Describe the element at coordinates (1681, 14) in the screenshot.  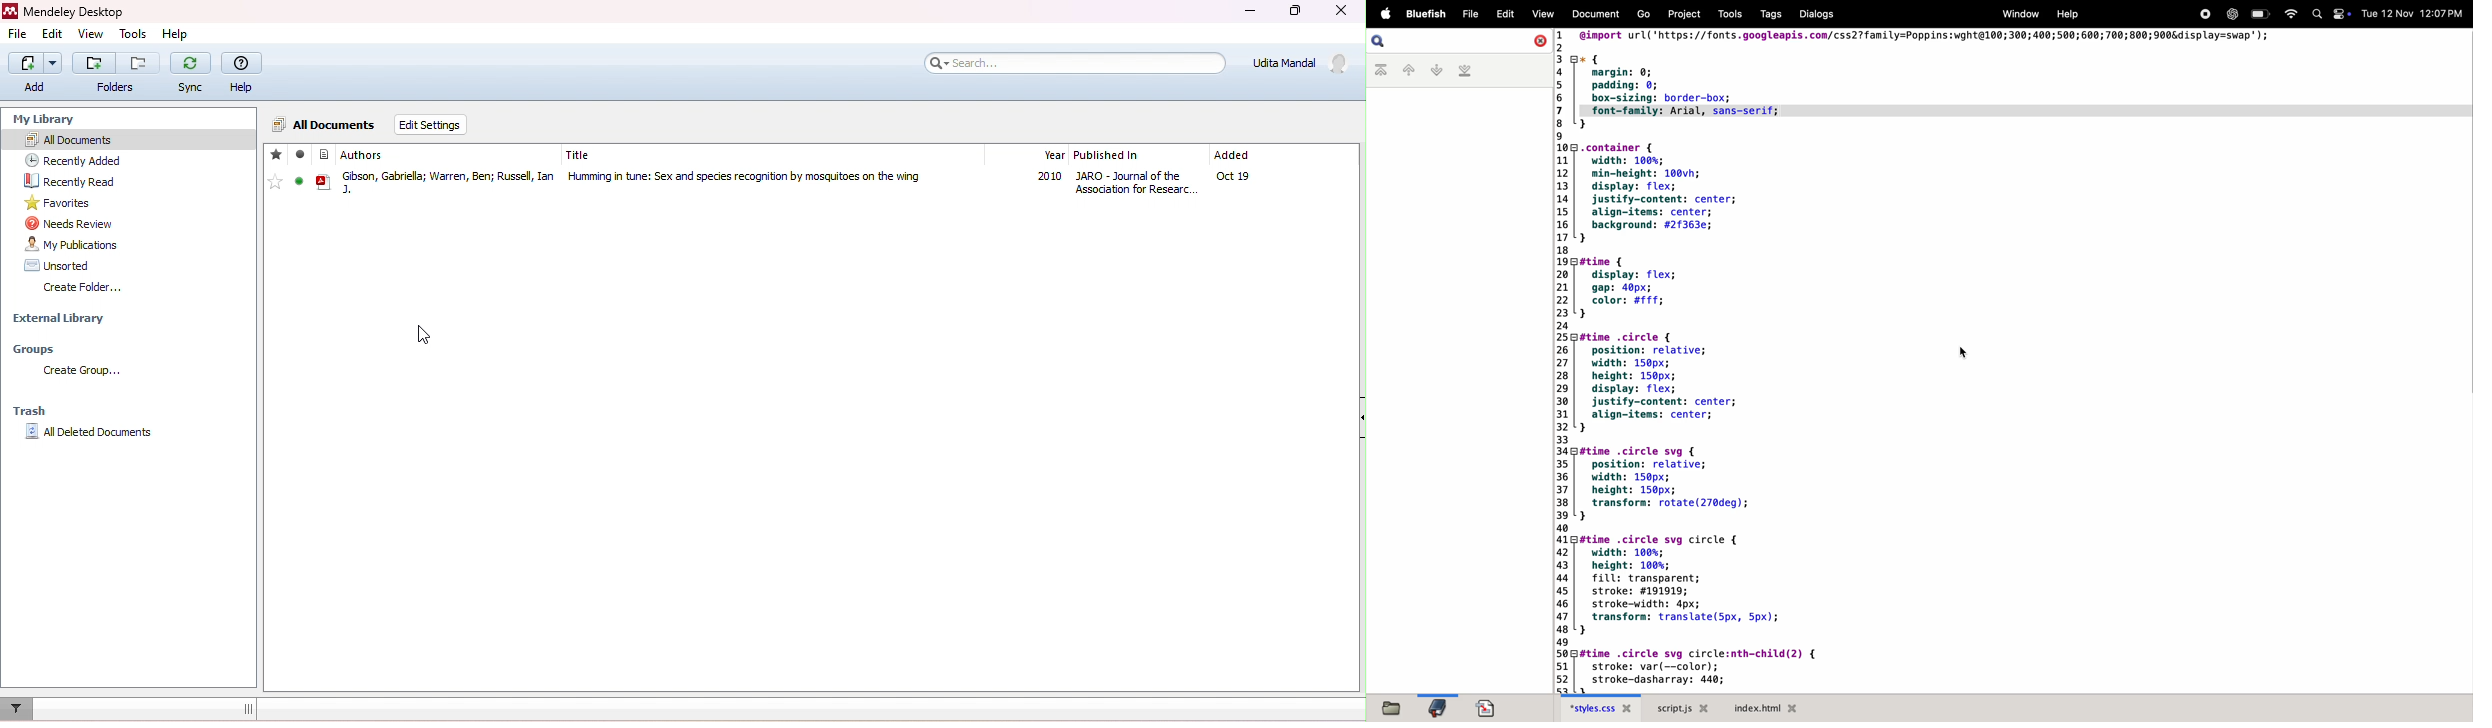
I see `project` at that location.